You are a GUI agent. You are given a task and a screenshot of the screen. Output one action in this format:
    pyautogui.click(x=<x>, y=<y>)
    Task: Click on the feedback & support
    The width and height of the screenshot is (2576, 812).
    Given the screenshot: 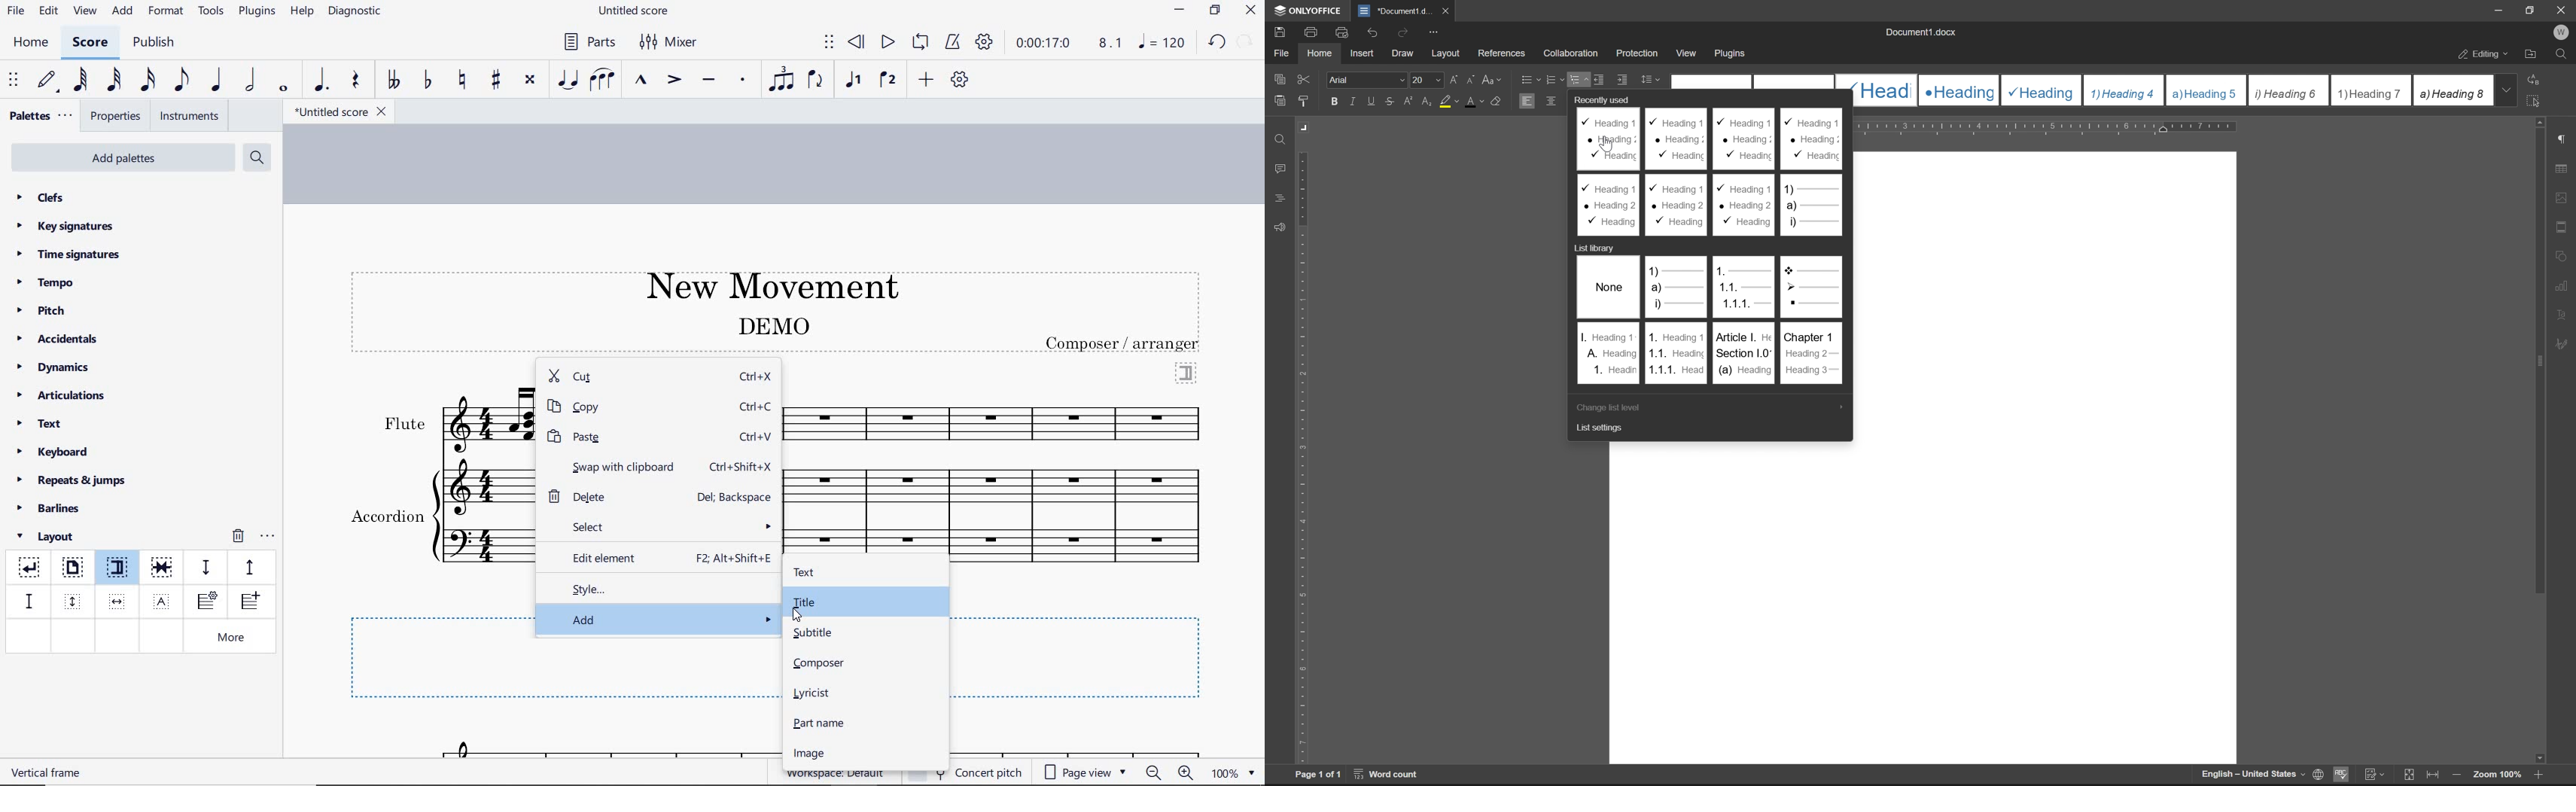 What is the action you would take?
    pyautogui.click(x=1281, y=229)
    